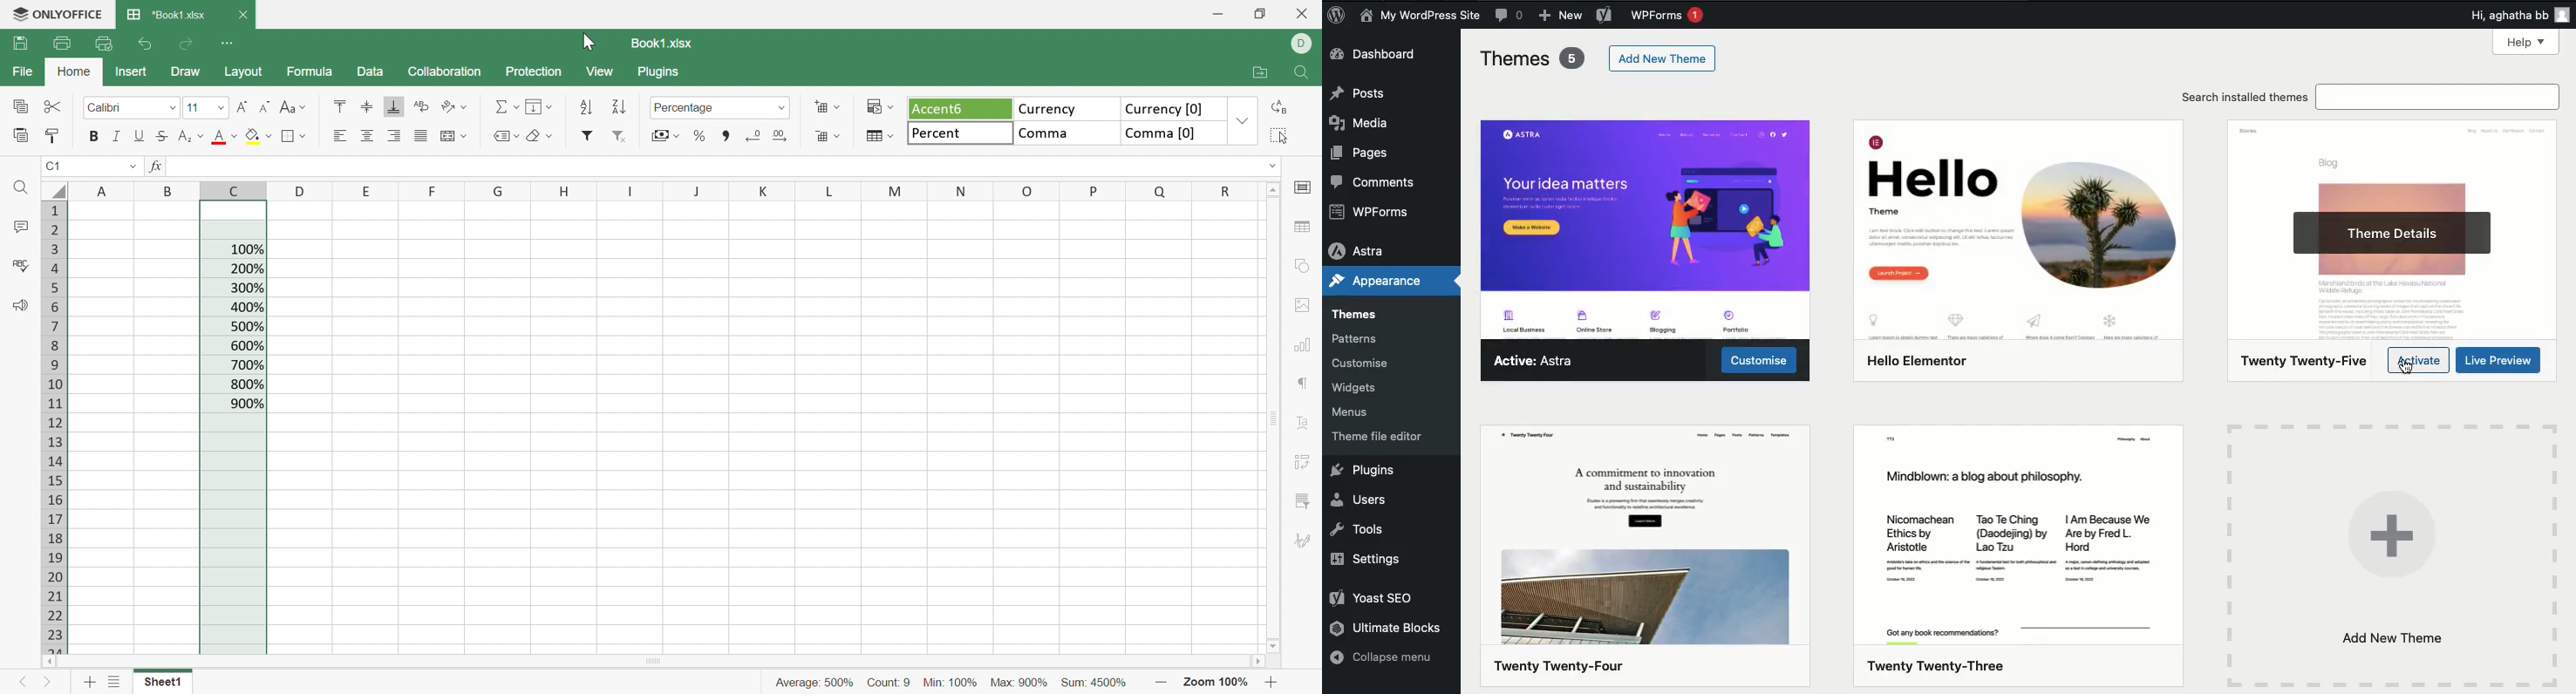 The height and width of the screenshot is (700, 2576). I want to click on D, so click(1304, 43).